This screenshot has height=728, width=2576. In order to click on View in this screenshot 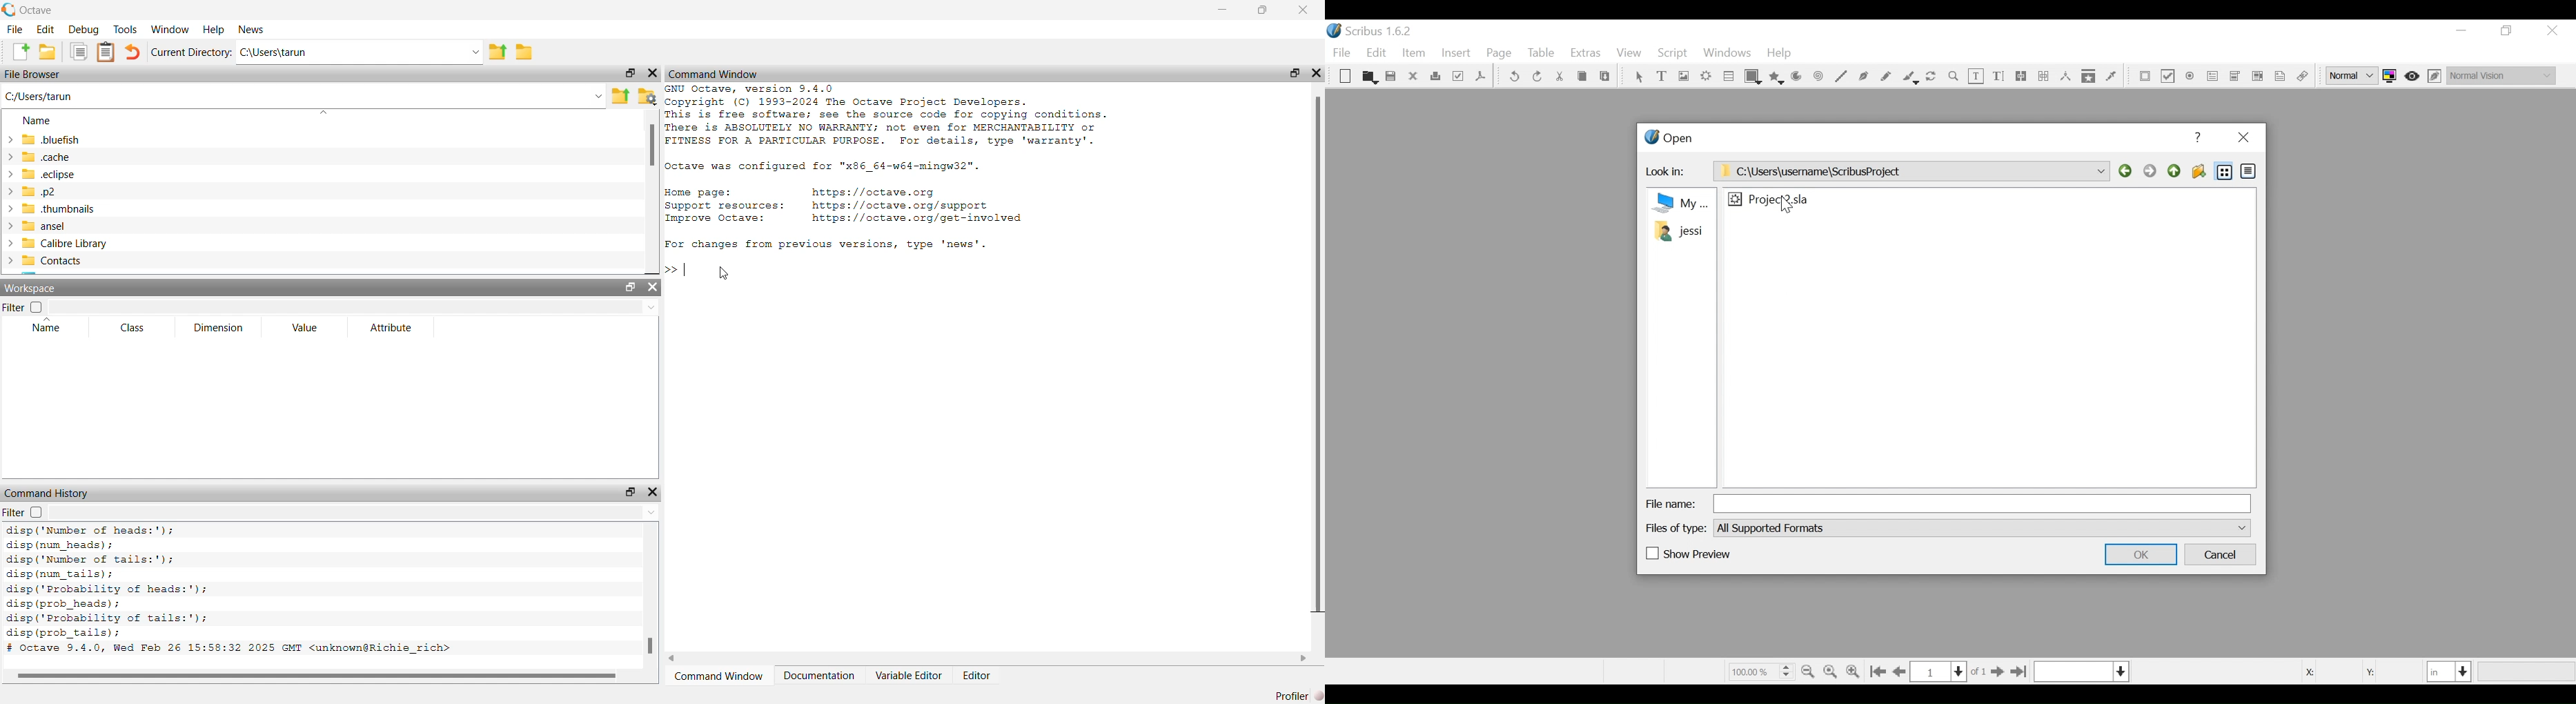, I will do `click(1629, 54)`.